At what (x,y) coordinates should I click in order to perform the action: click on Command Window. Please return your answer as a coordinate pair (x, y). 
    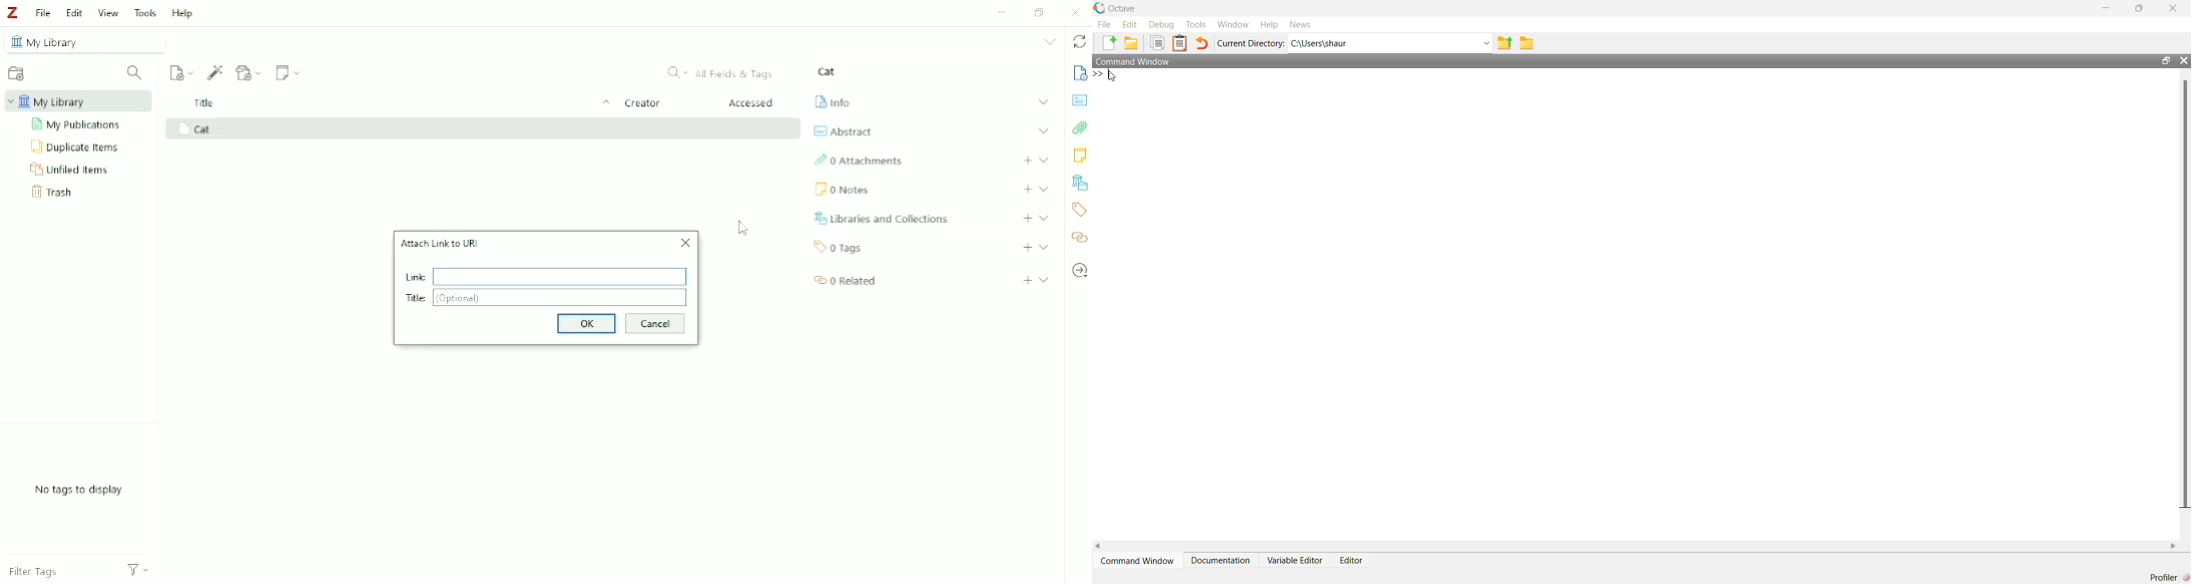
    Looking at the image, I should click on (1133, 61).